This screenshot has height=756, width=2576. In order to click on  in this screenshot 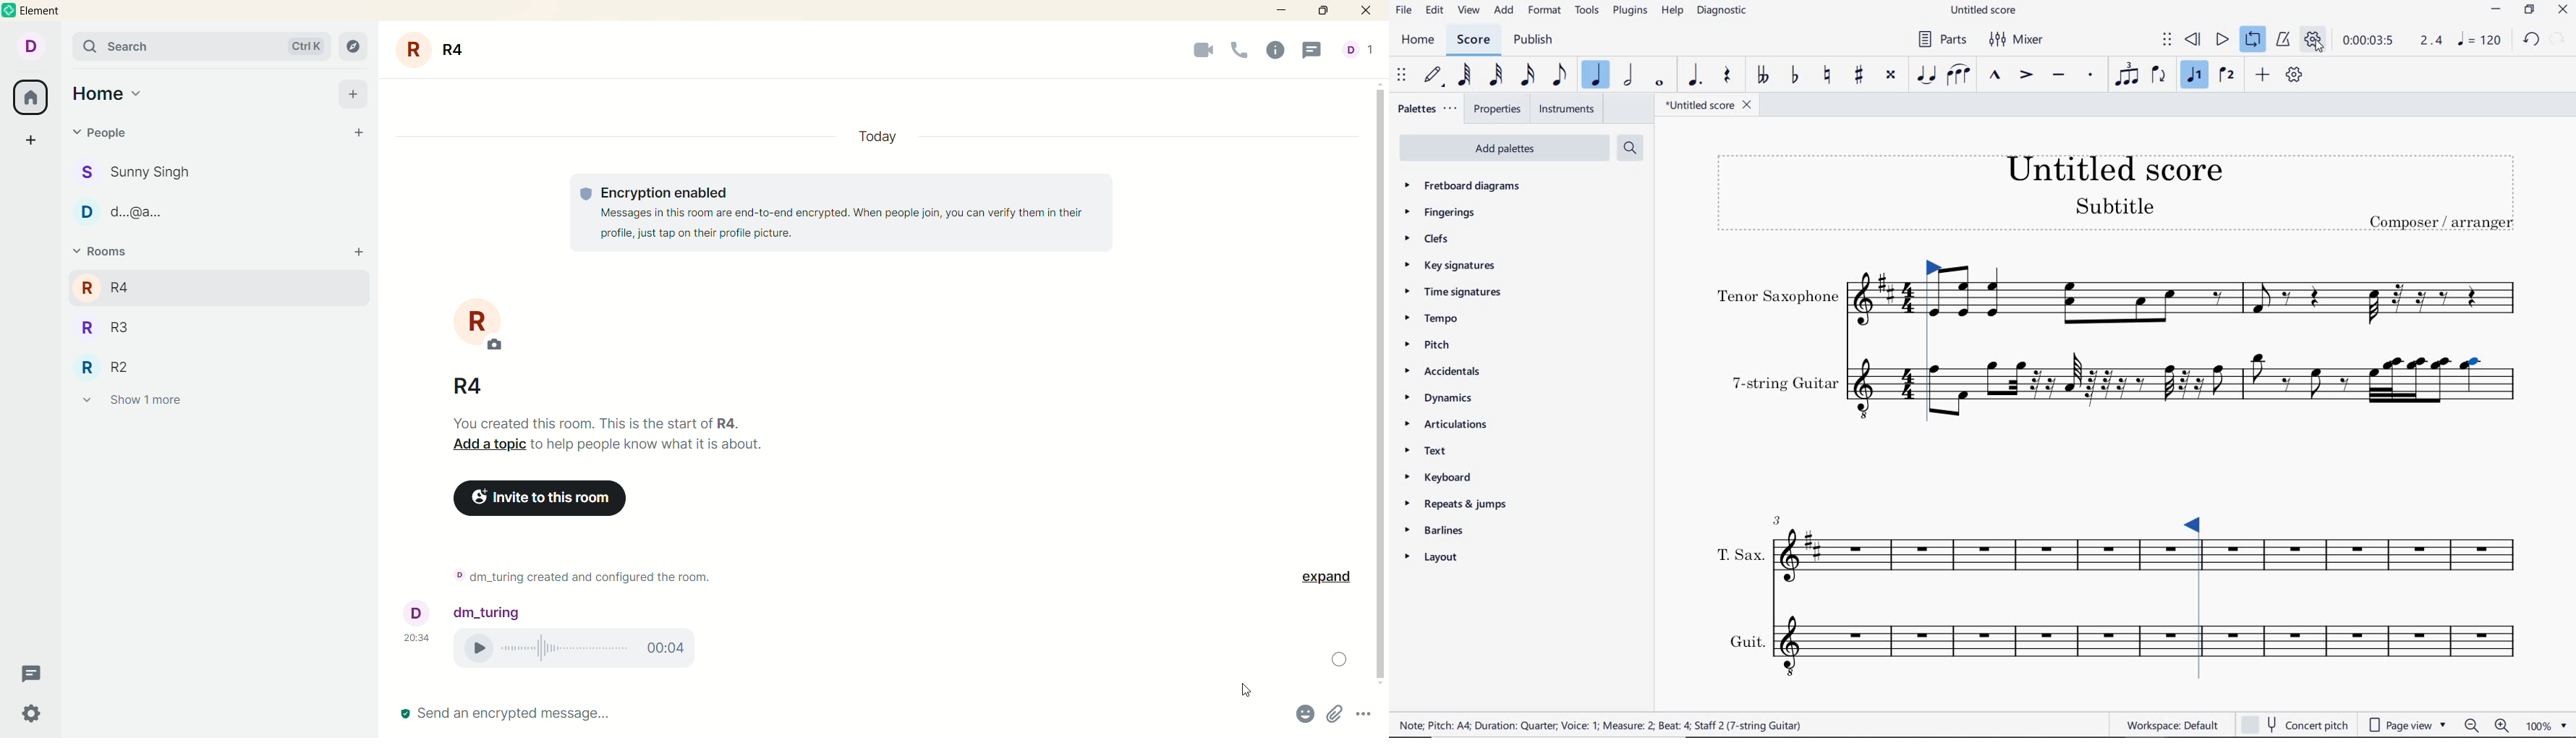, I will do `click(1366, 716)`.